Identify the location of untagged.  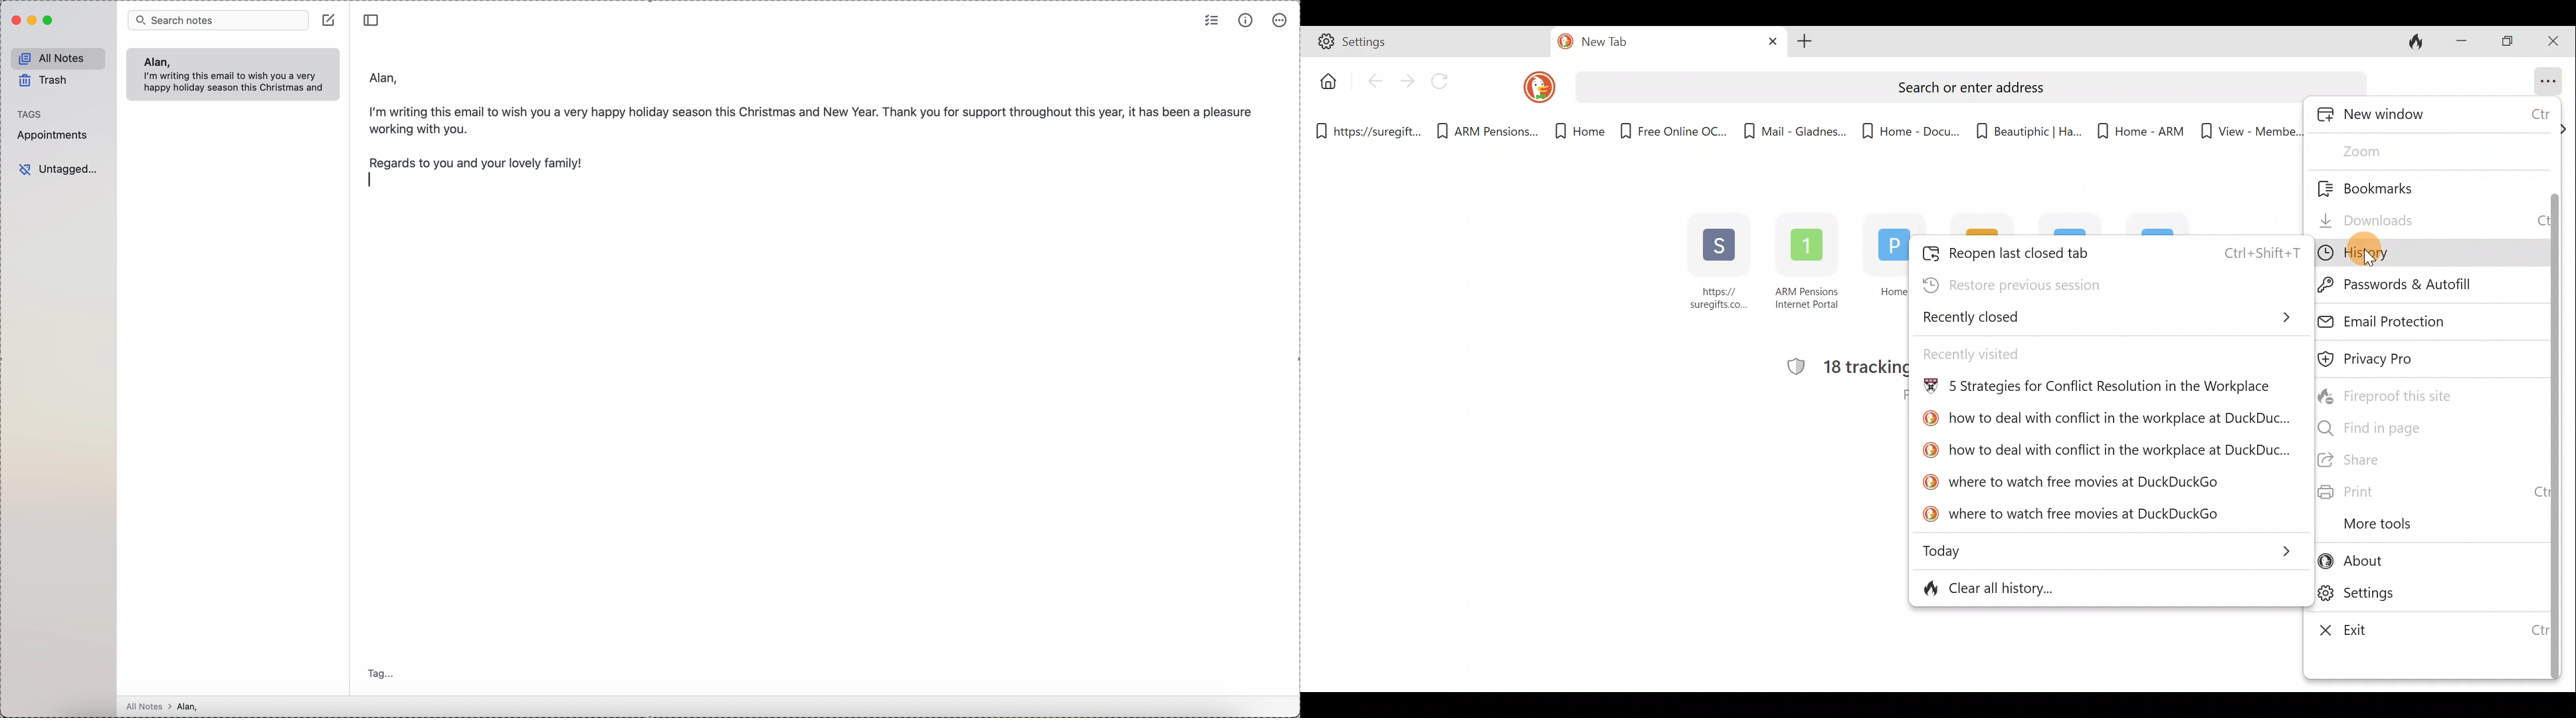
(58, 170).